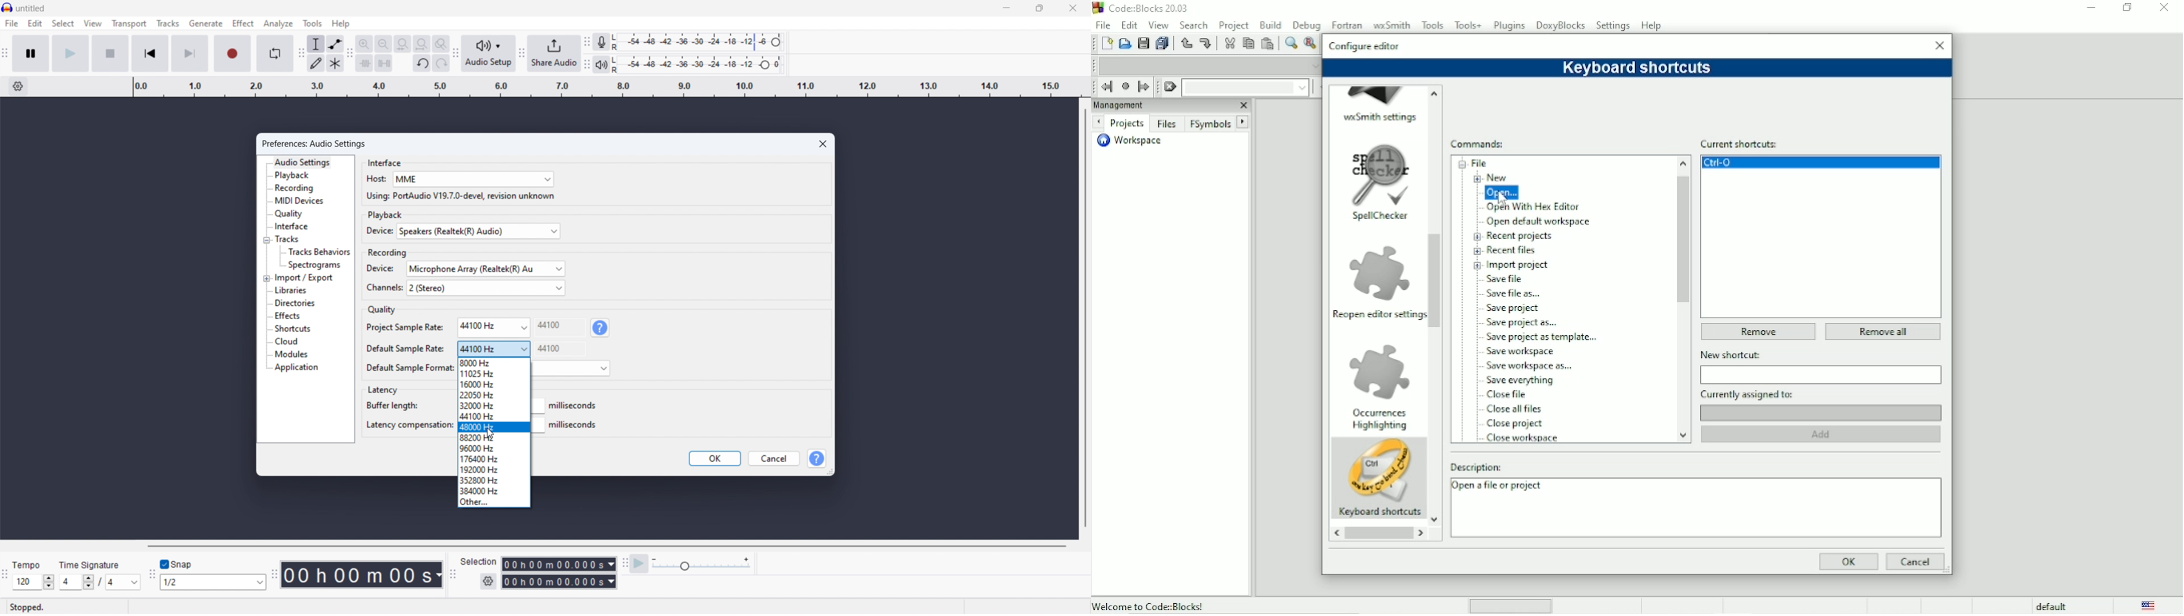  Describe the element at coordinates (491, 433) in the screenshot. I see `cursor` at that location.